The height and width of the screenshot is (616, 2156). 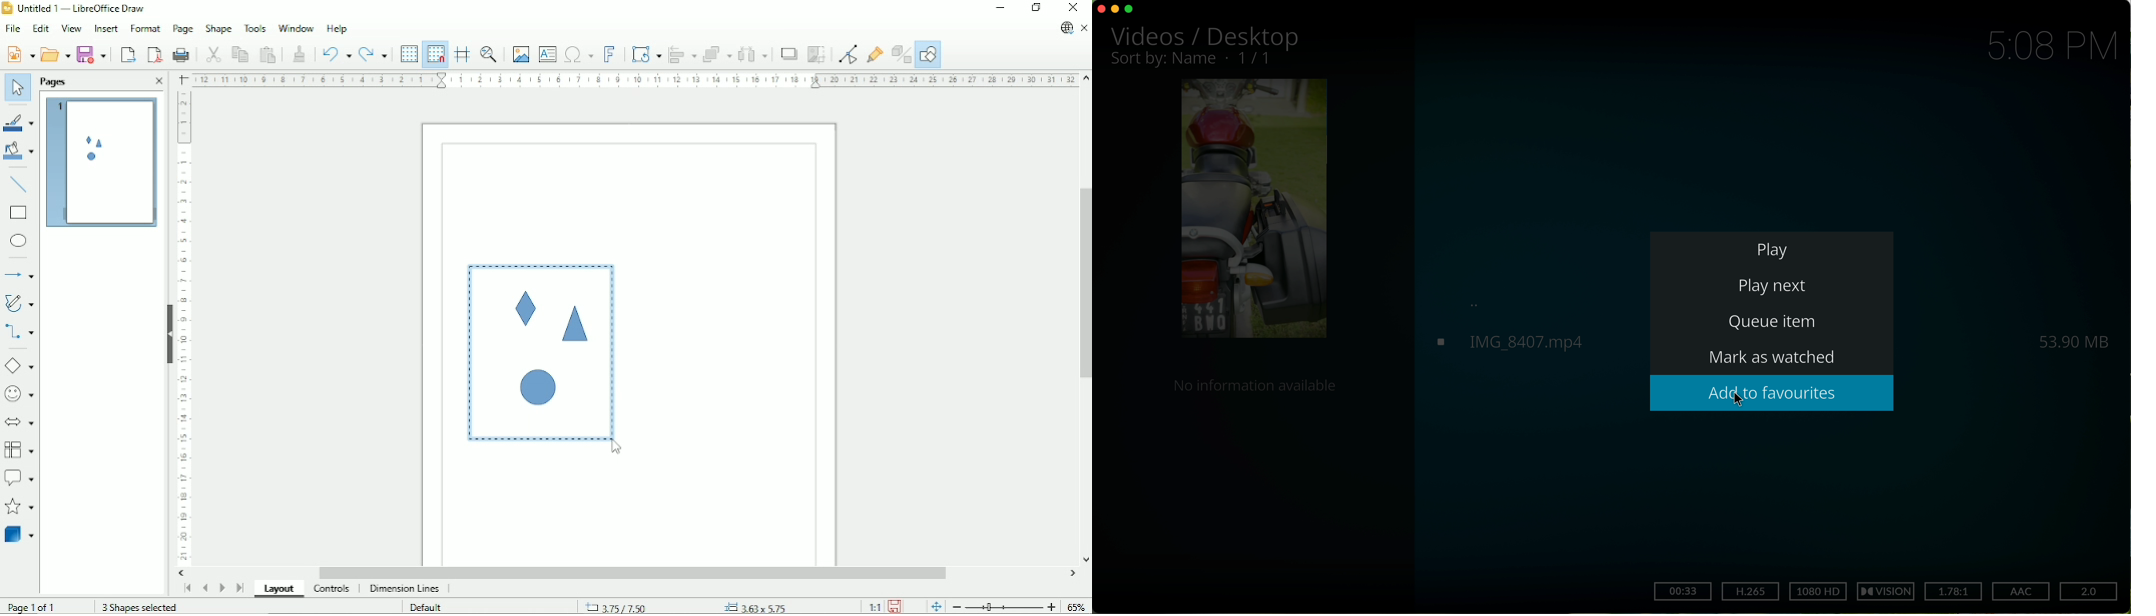 I want to click on Format, so click(x=144, y=27).